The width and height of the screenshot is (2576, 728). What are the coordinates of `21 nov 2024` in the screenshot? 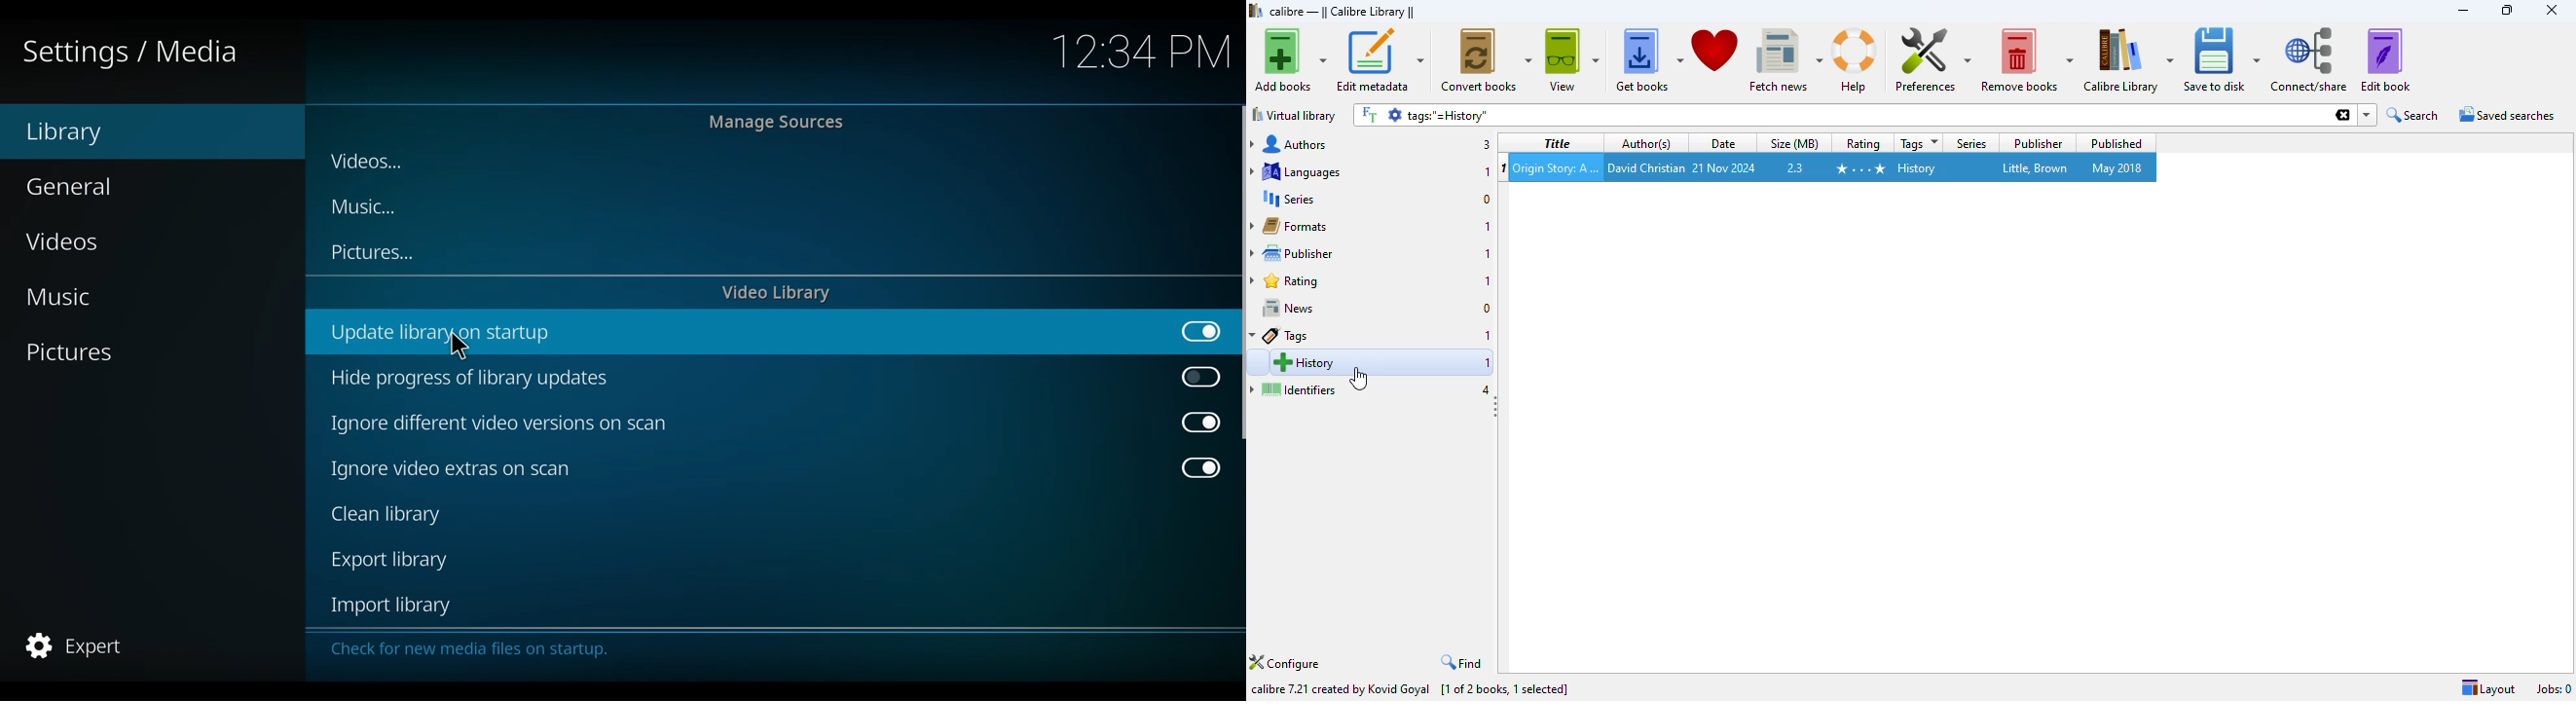 It's located at (1725, 166).